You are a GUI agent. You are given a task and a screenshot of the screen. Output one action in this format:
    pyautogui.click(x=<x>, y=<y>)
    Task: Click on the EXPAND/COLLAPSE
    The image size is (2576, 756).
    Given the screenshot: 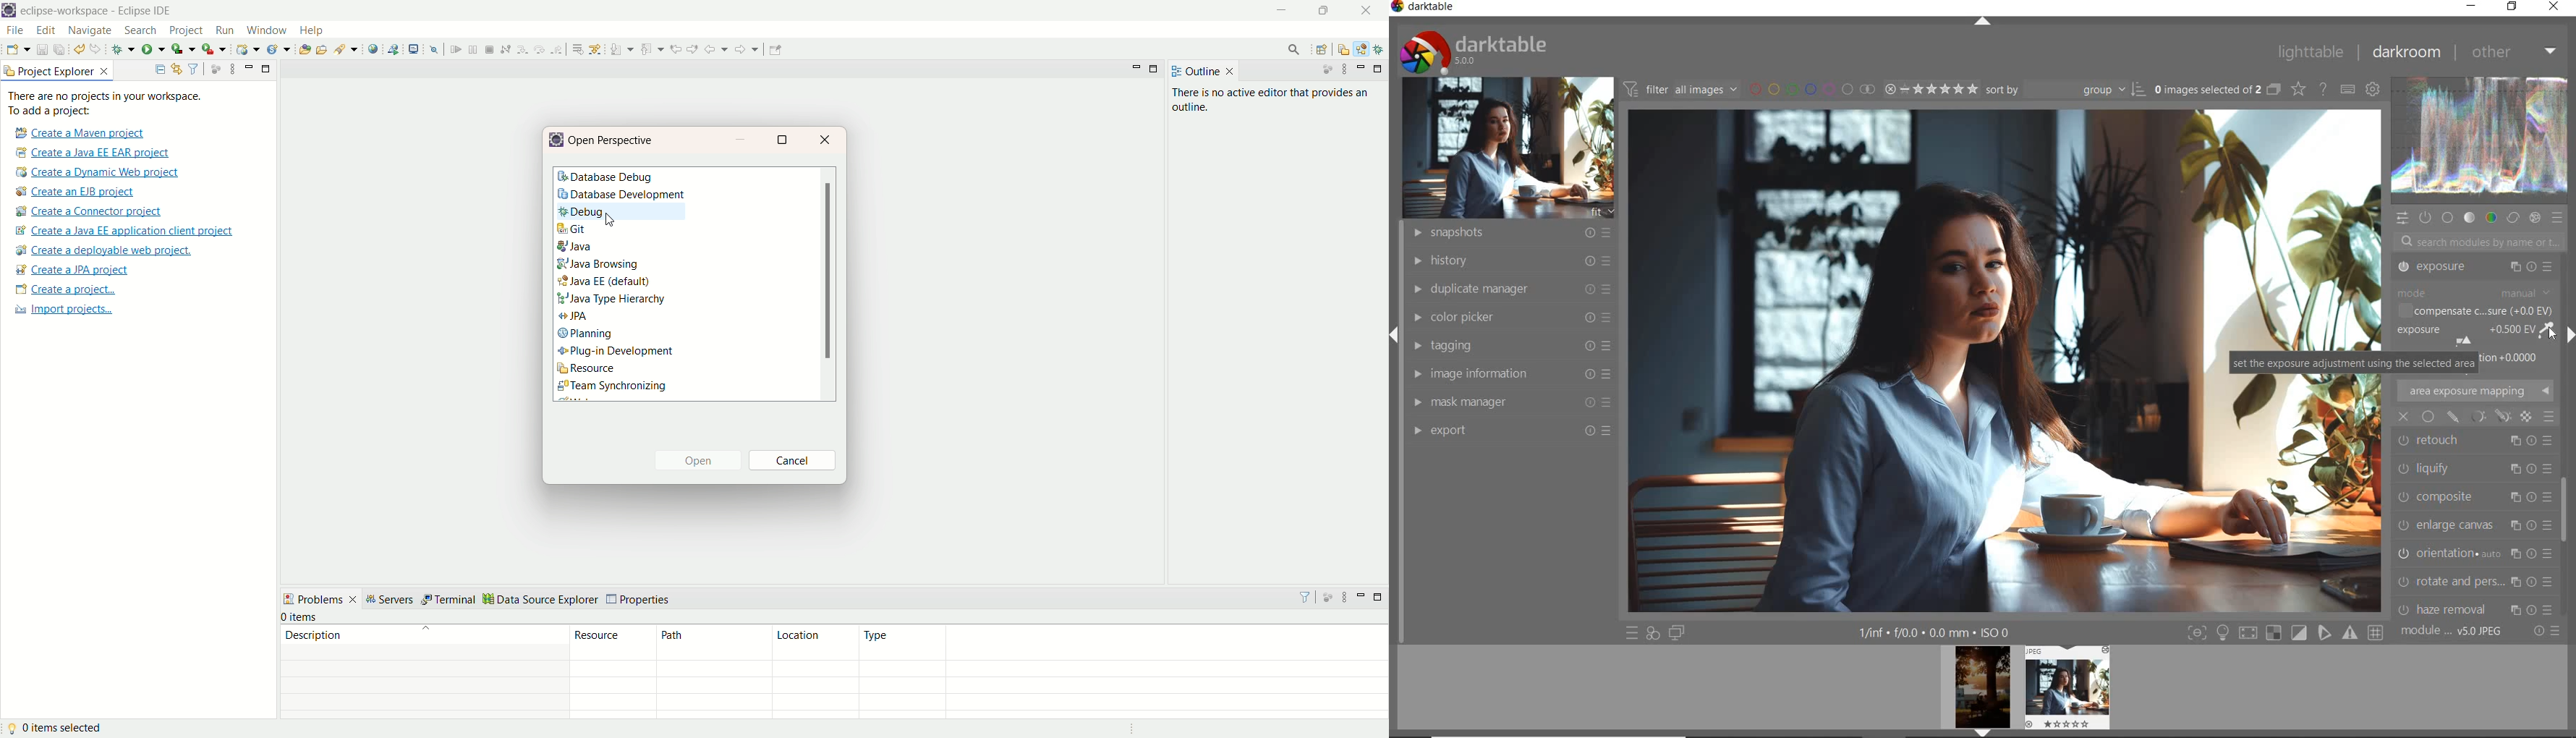 What is the action you would take?
    pyautogui.click(x=1983, y=22)
    